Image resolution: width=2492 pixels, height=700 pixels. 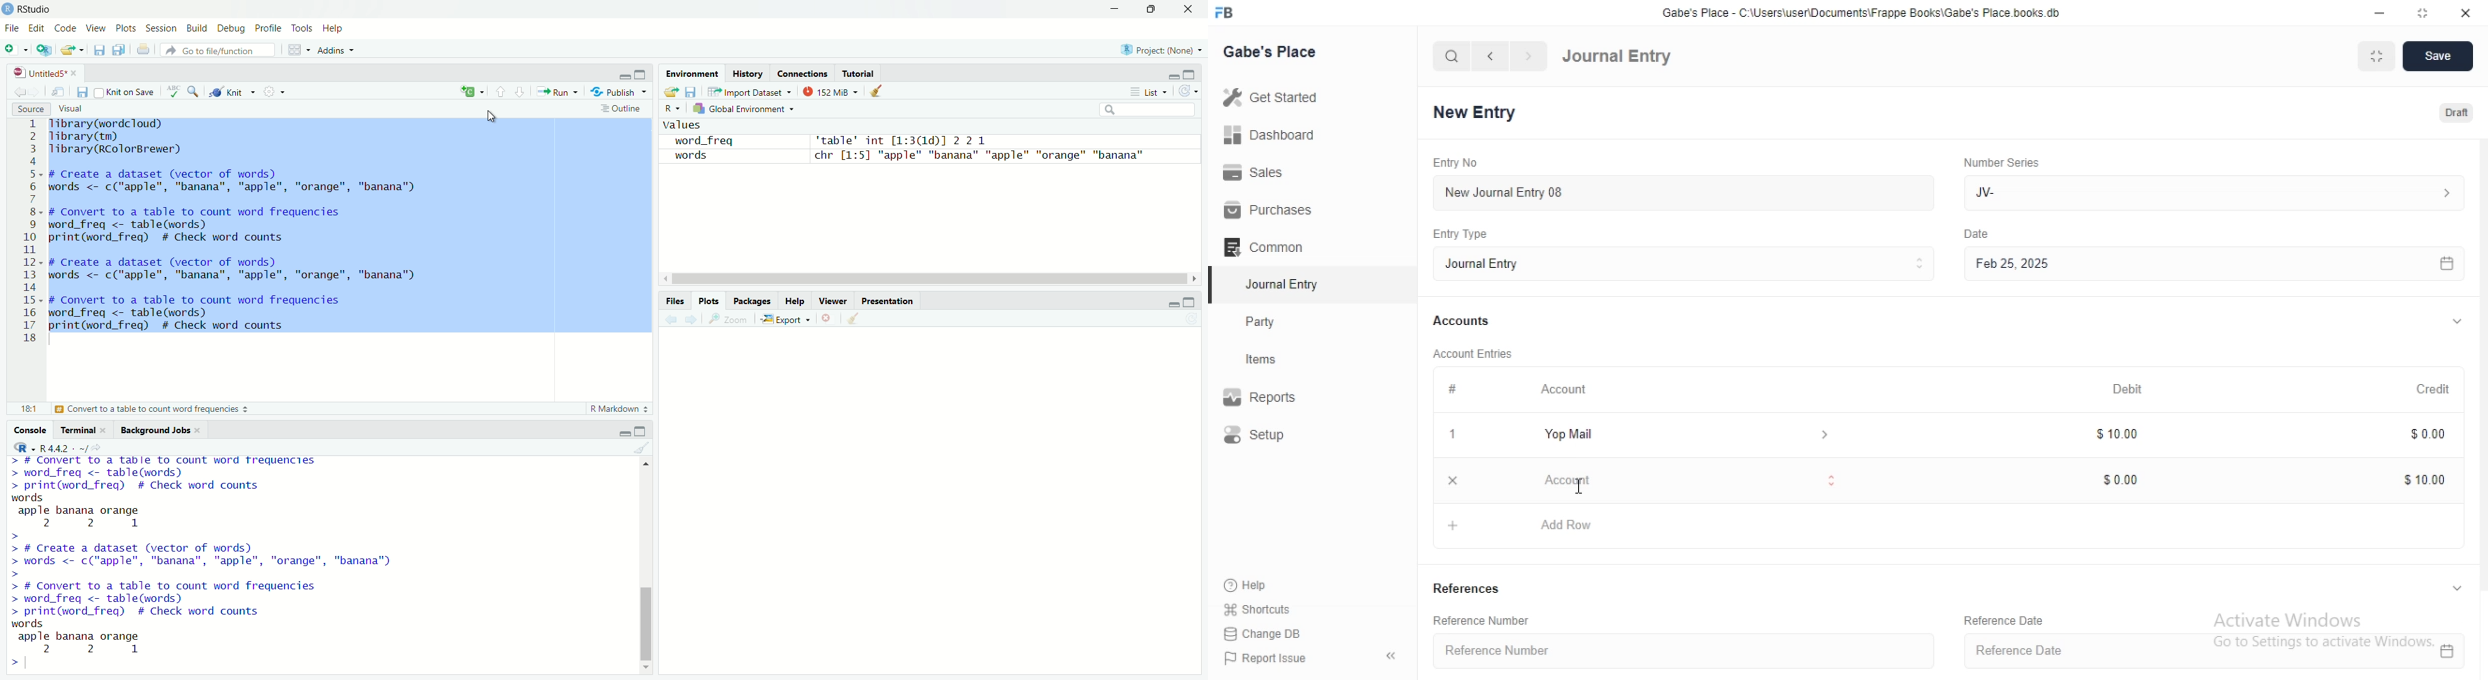 I want to click on Delete selected files, so click(x=828, y=318).